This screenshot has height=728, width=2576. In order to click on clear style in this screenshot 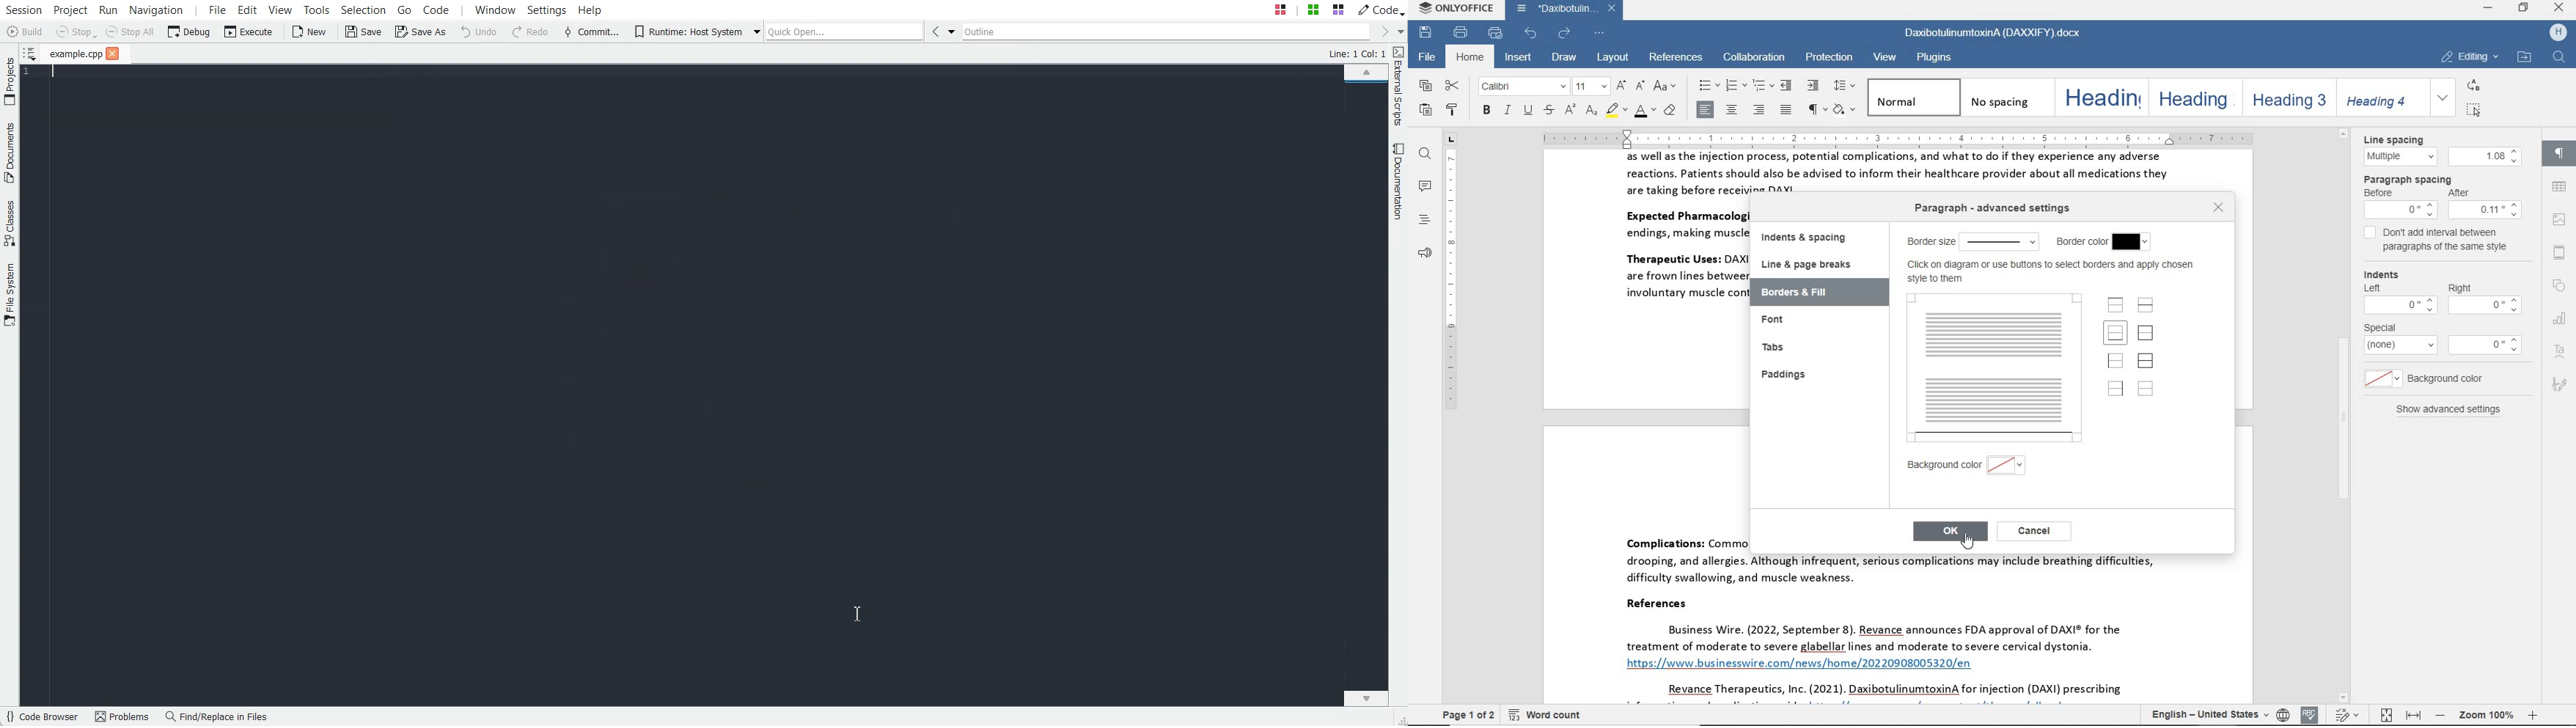, I will do `click(1670, 112)`.